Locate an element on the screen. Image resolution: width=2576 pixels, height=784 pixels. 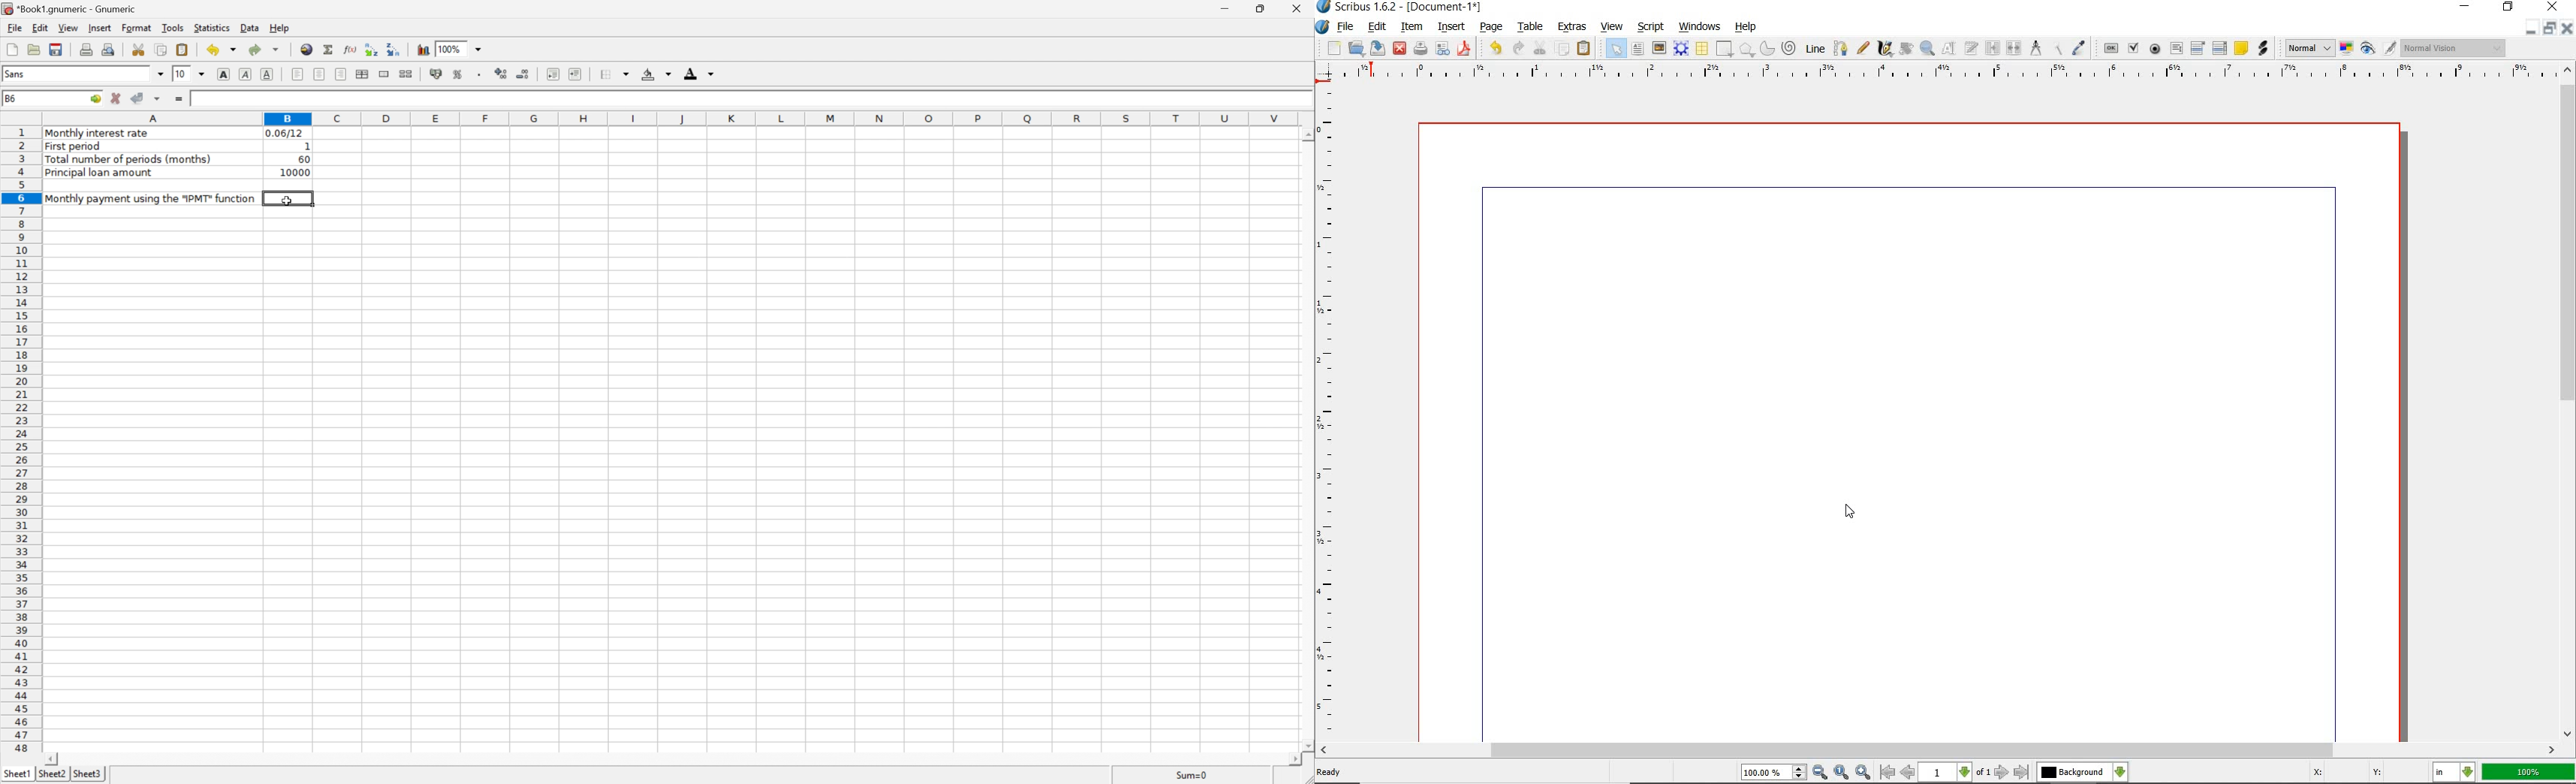
render frame is located at coordinates (1681, 48).